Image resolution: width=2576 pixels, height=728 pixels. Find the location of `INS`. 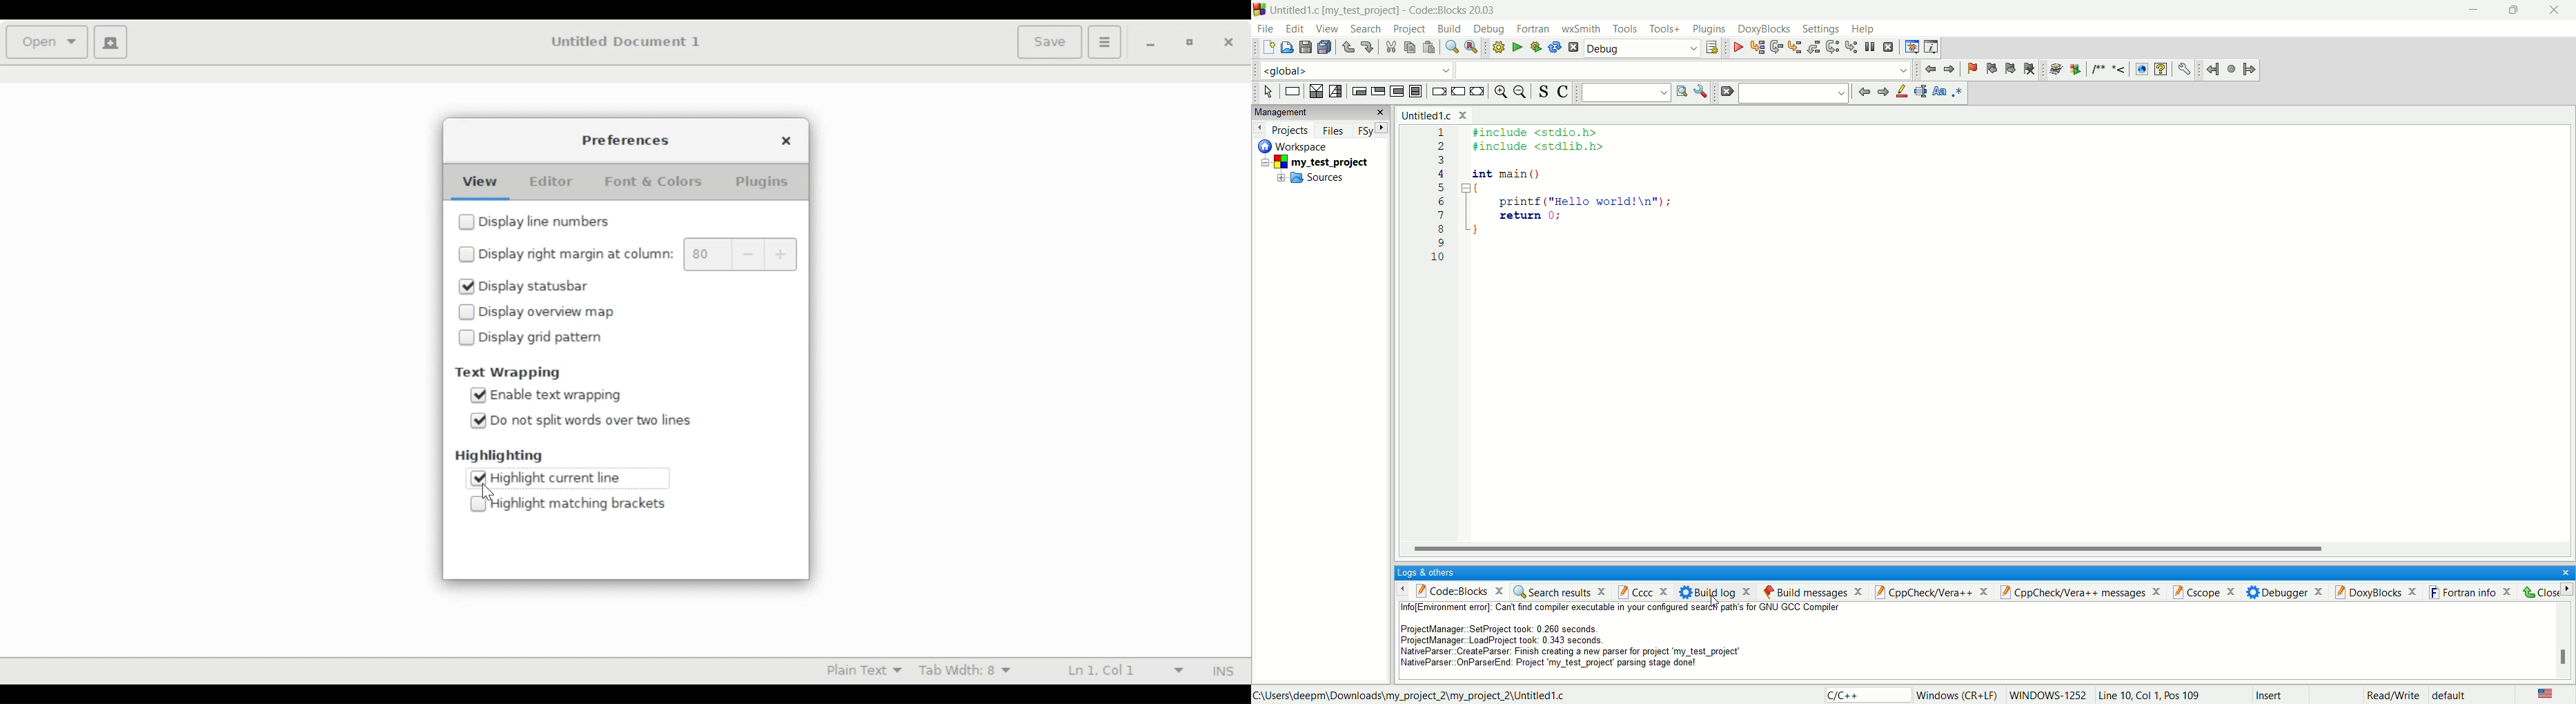

INS is located at coordinates (1222, 671).